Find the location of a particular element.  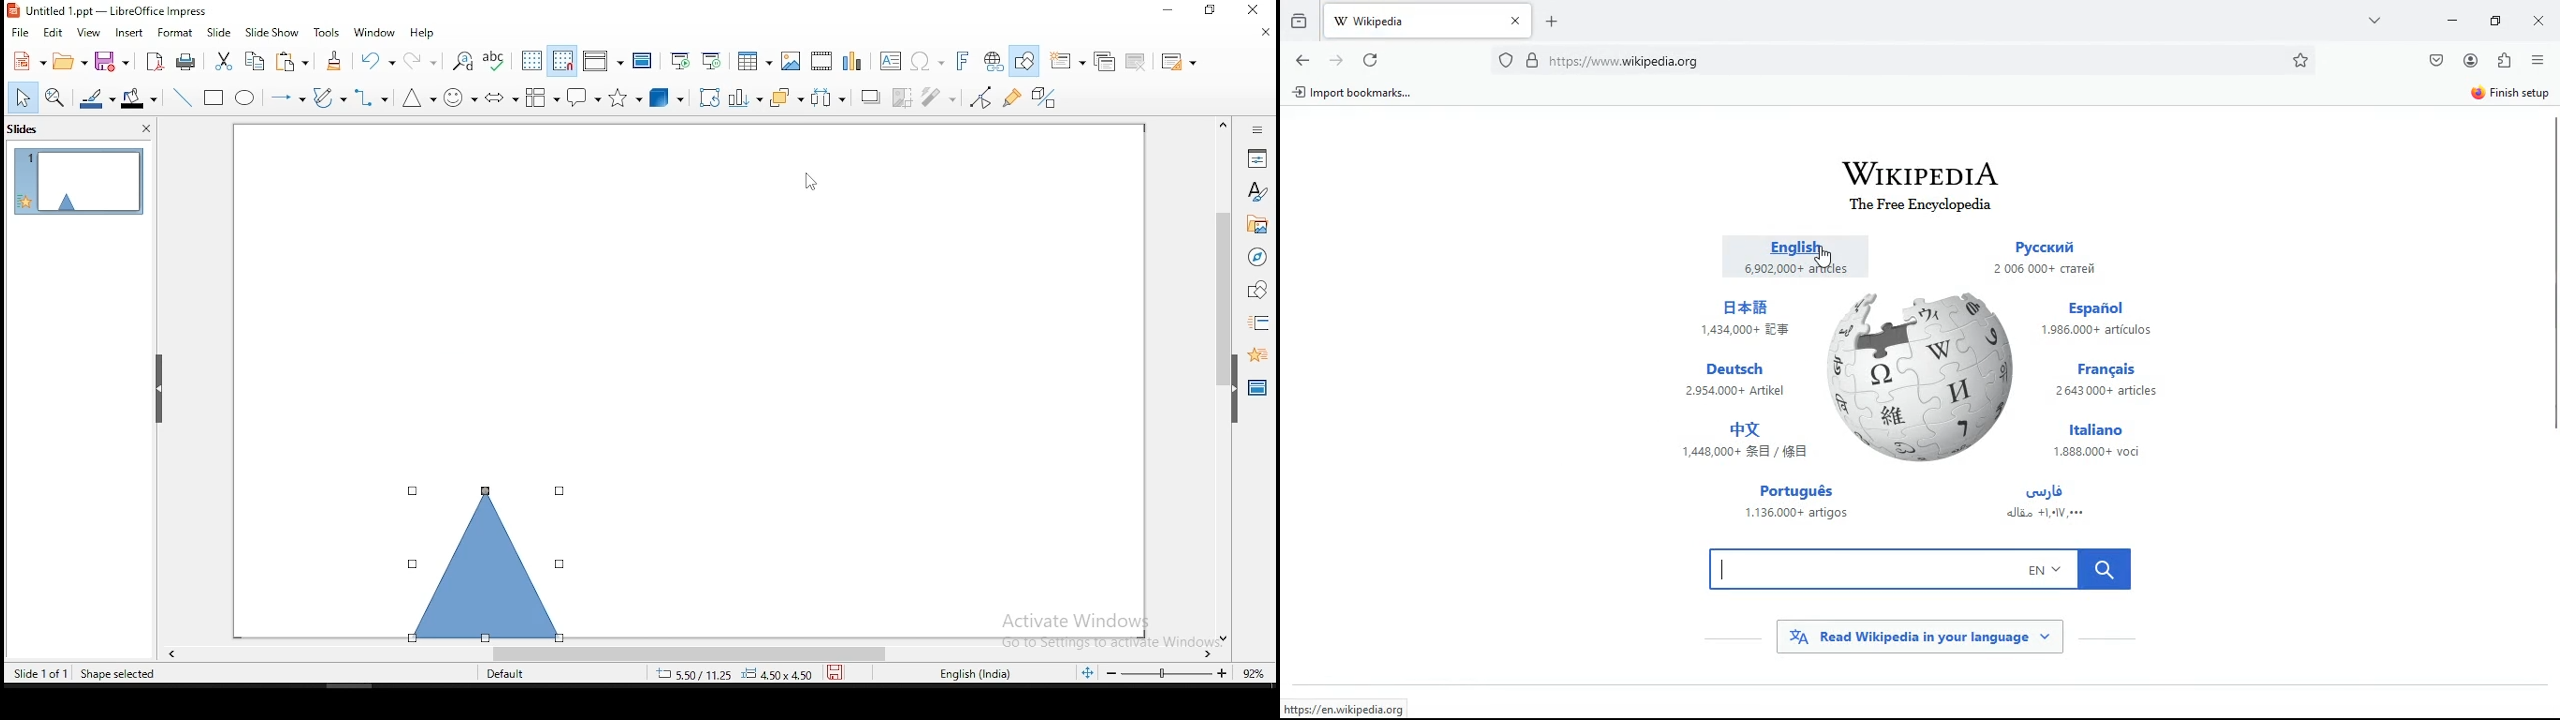

tools is located at coordinates (330, 31).